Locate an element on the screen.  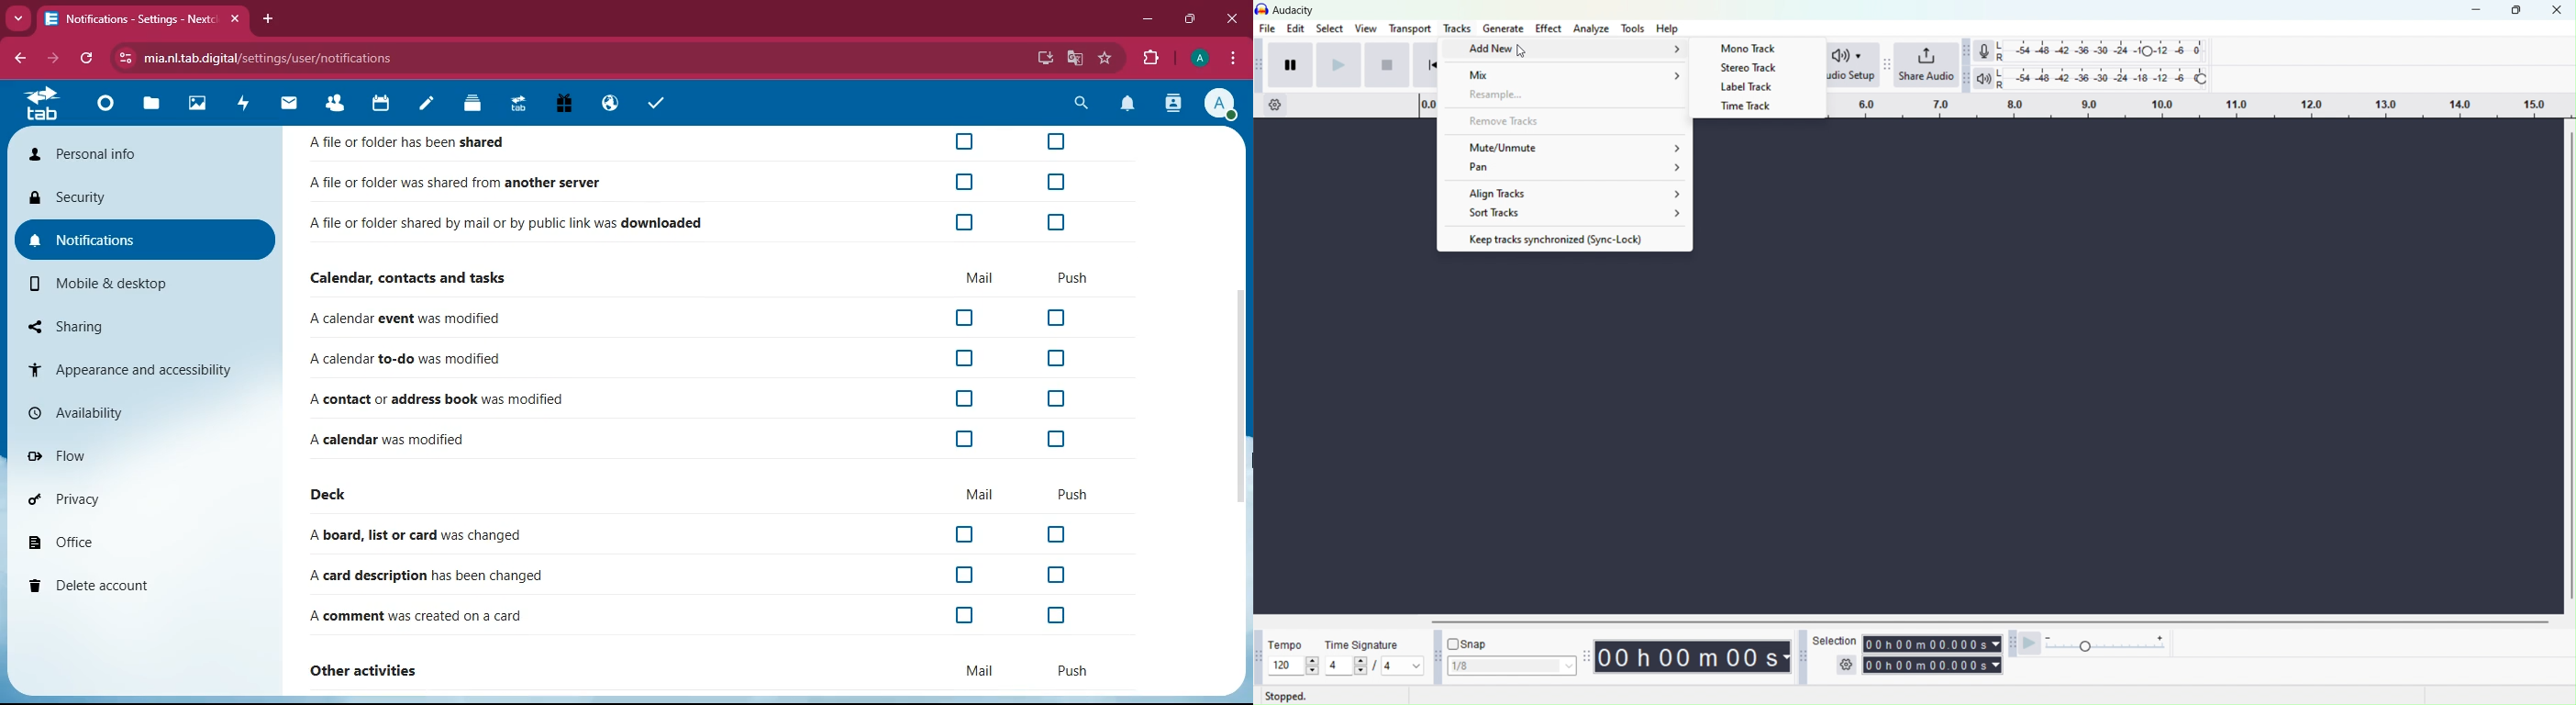
off is located at coordinates (967, 318).